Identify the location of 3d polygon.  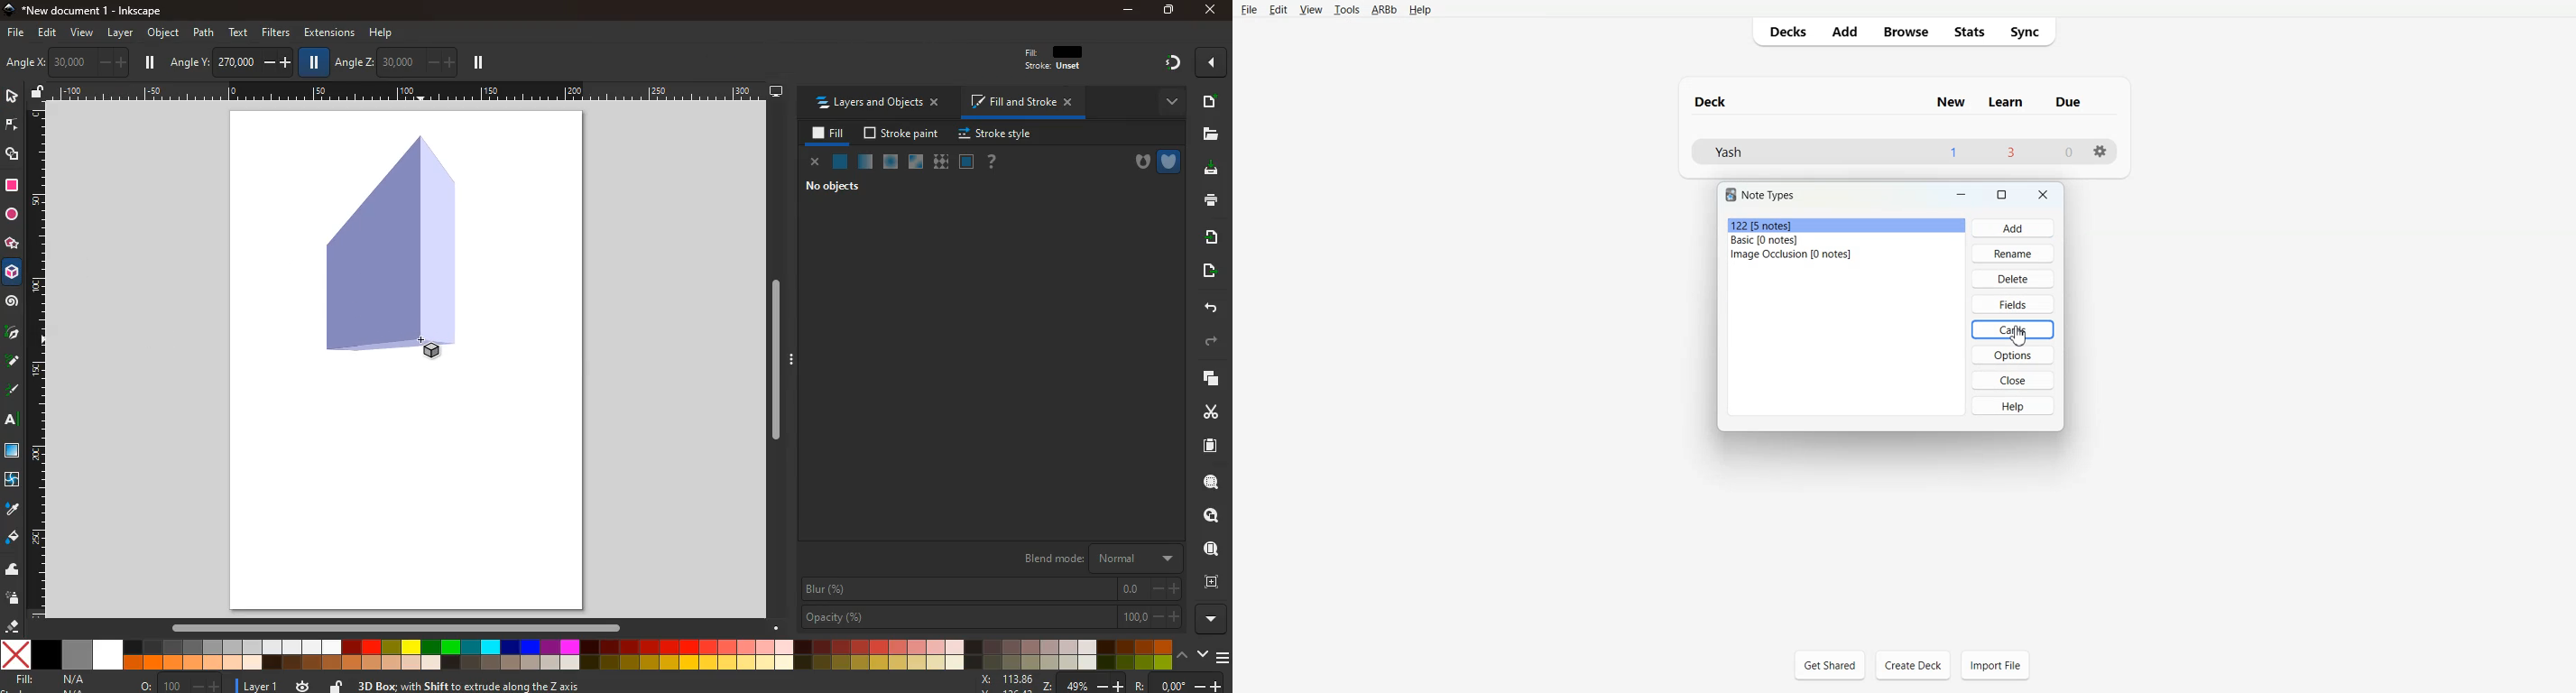
(387, 246).